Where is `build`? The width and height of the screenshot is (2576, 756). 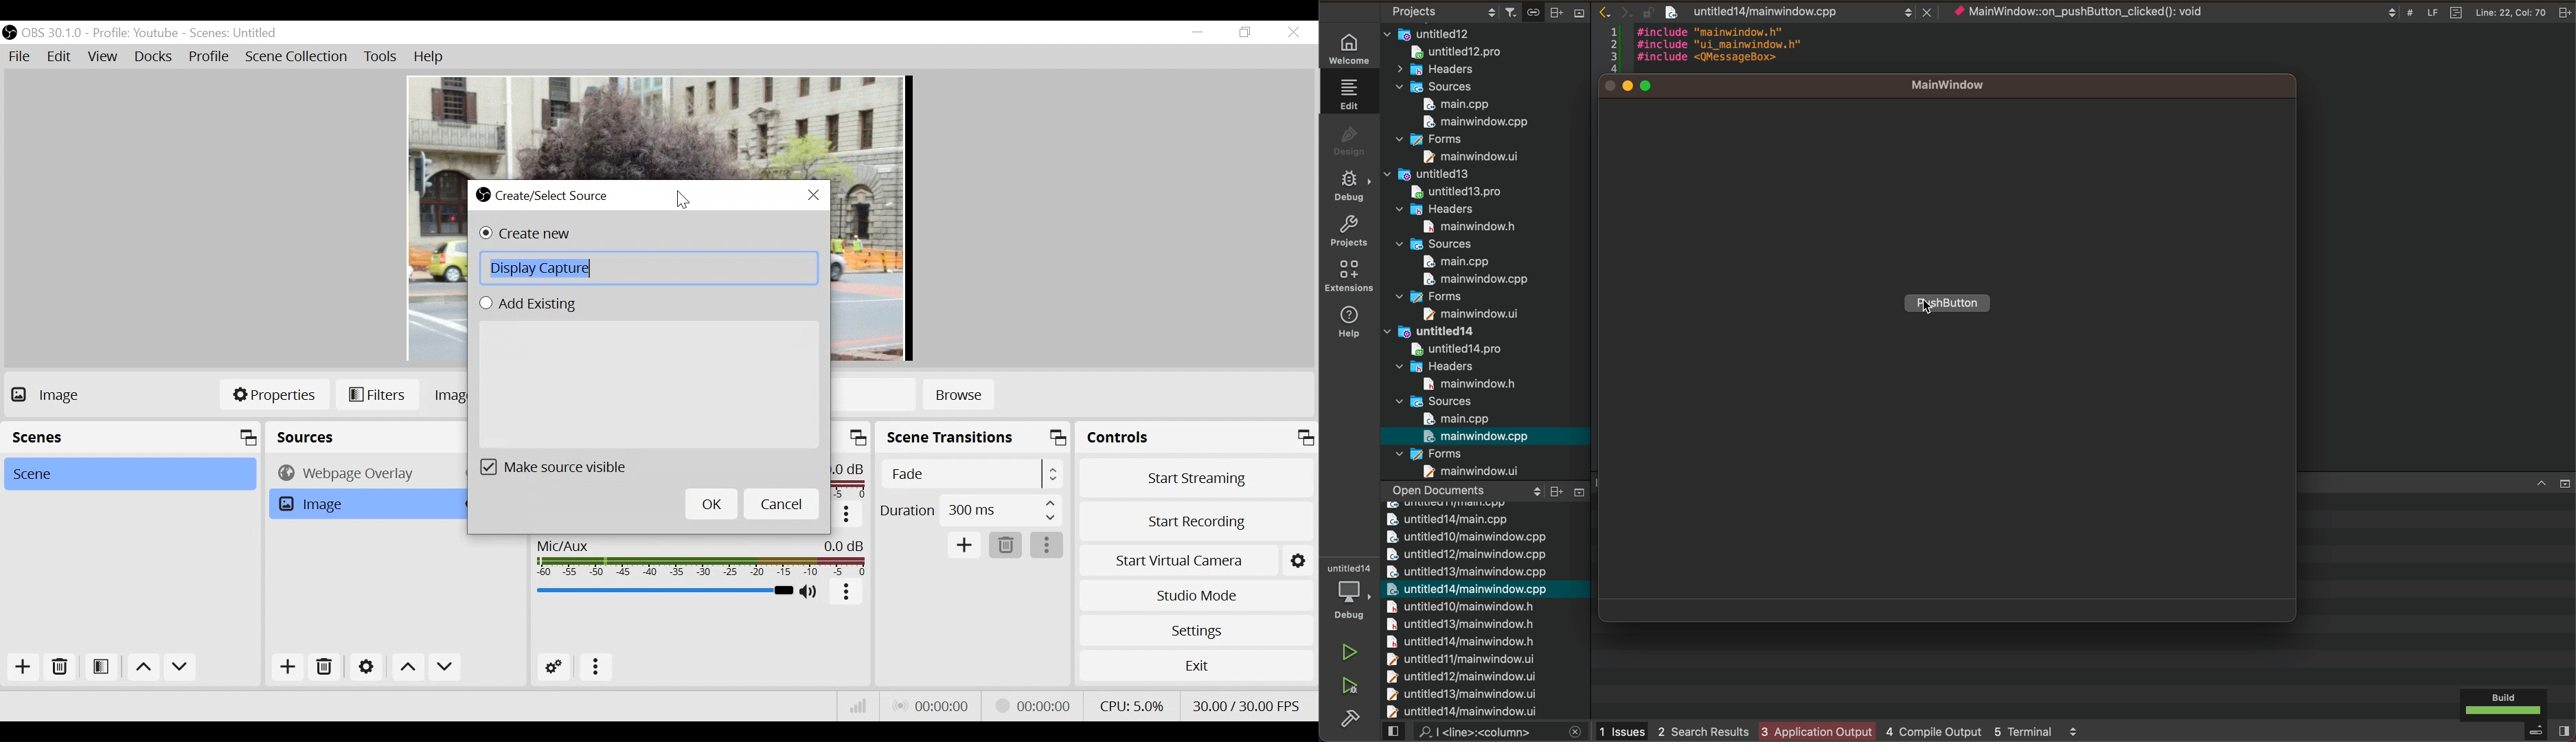
build is located at coordinates (2504, 704).